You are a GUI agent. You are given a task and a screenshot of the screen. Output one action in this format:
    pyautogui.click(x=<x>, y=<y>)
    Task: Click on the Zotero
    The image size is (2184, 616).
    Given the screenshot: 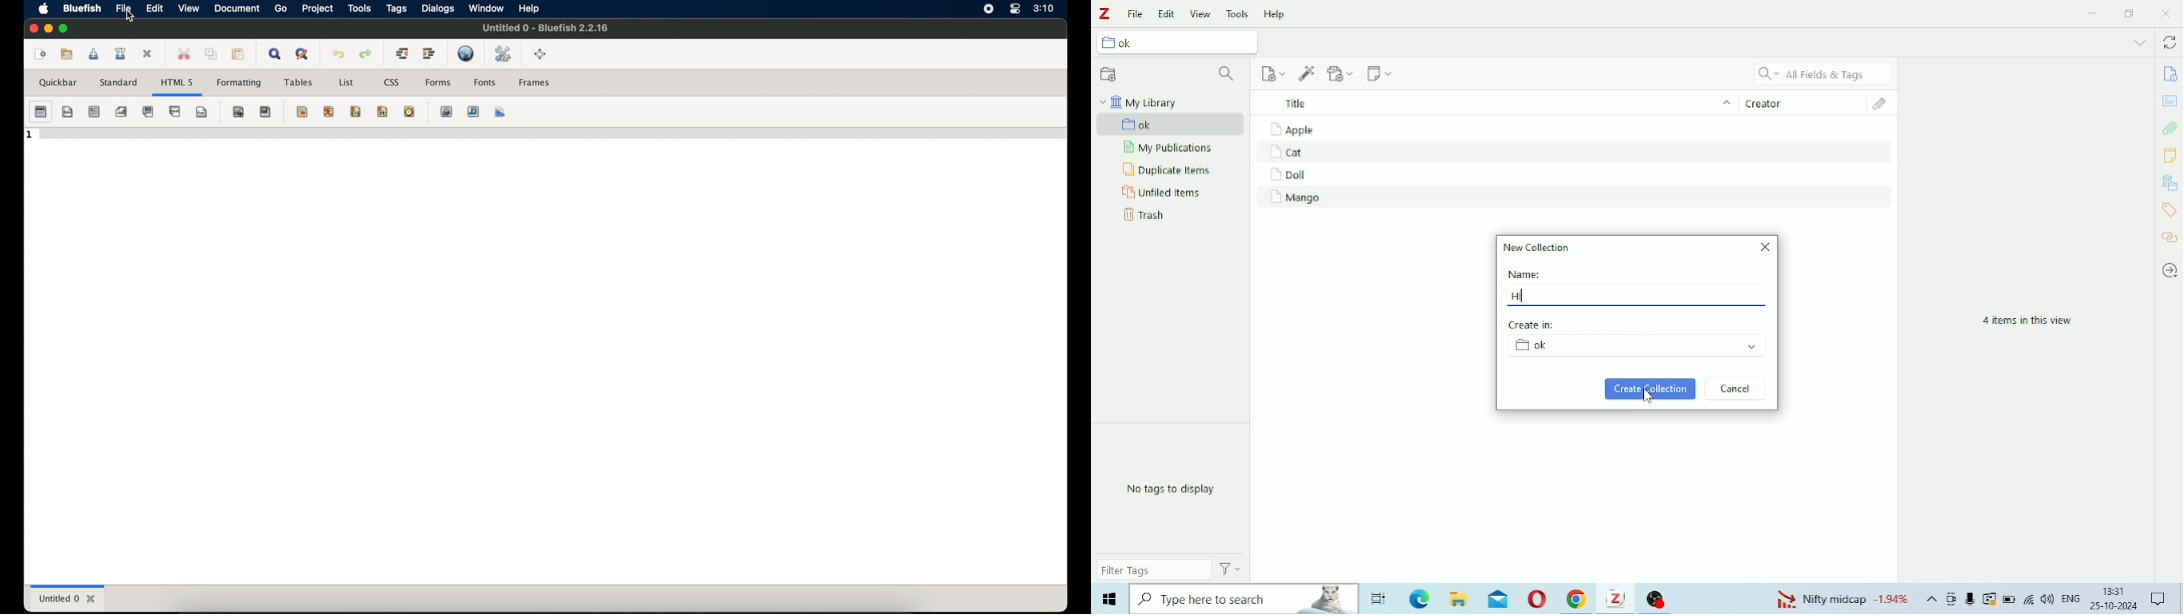 What is the action you would take?
    pyautogui.click(x=1618, y=598)
    